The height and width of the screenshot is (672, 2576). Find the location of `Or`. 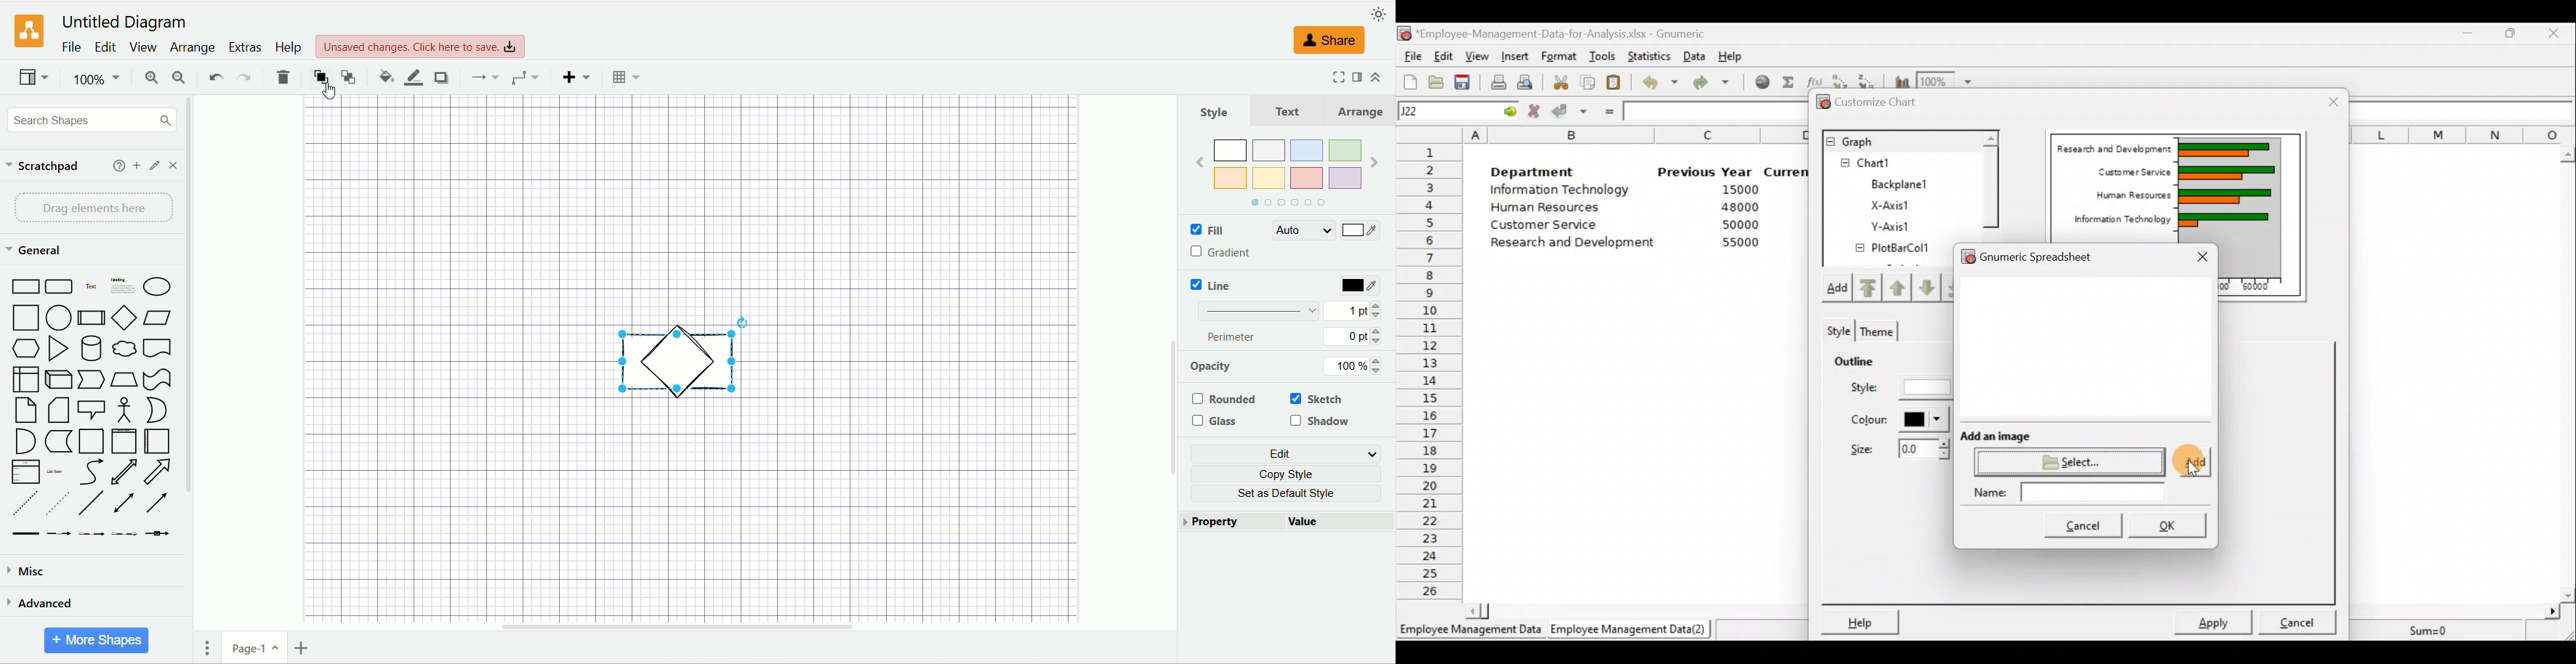

Or is located at coordinates (160, 410).